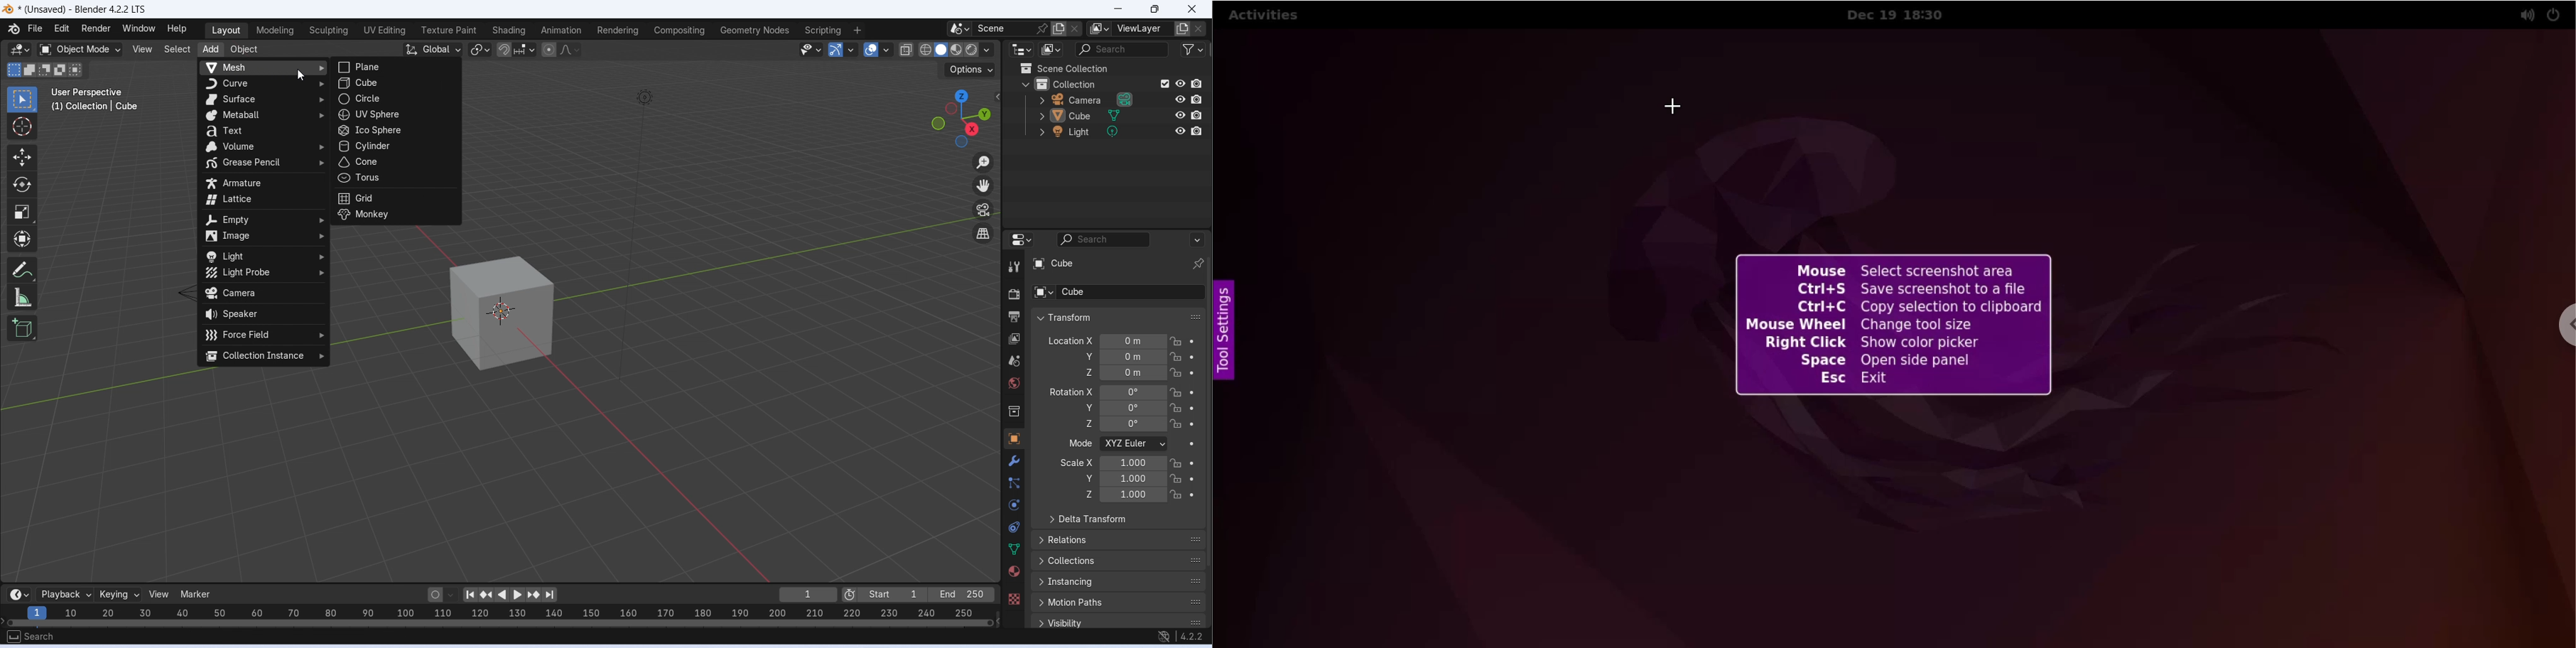 The height and width of the screenshot is (672, 2576). I want to click on physics, so click(1016, 505).